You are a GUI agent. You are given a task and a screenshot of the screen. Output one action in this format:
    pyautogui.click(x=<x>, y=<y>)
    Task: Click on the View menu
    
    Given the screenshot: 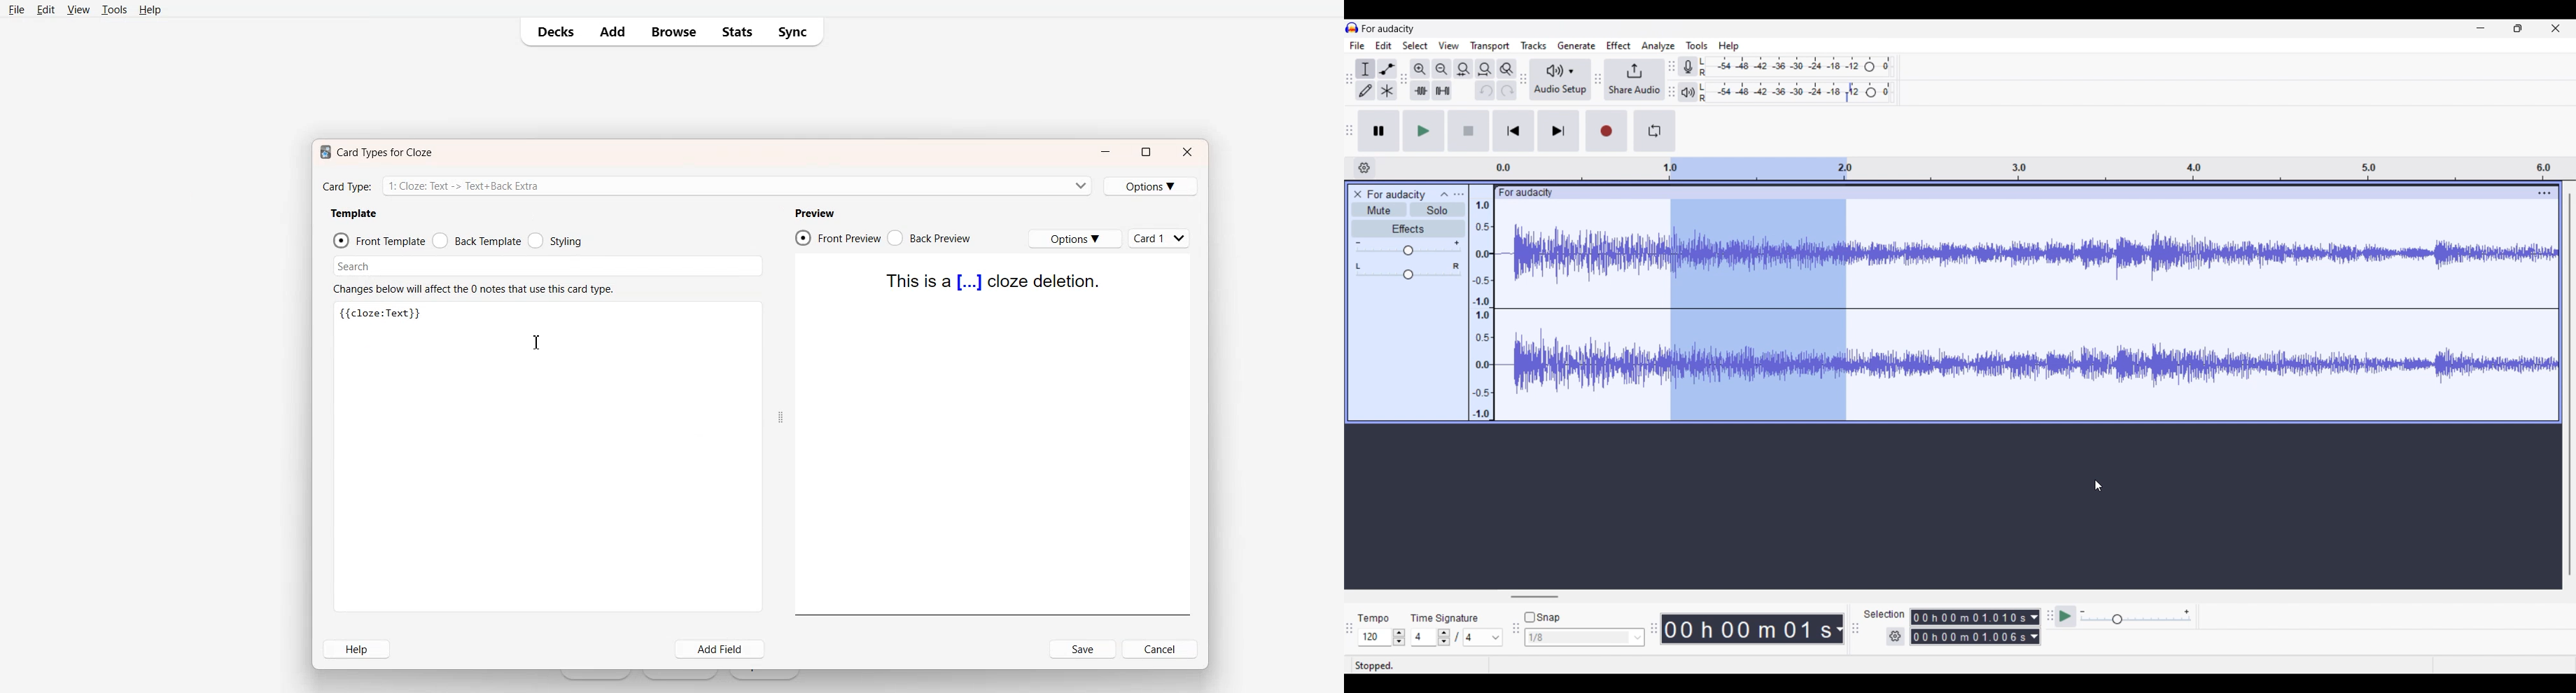 What is the action you would take?
    pyautogui.click(x=1449, y=45)
    